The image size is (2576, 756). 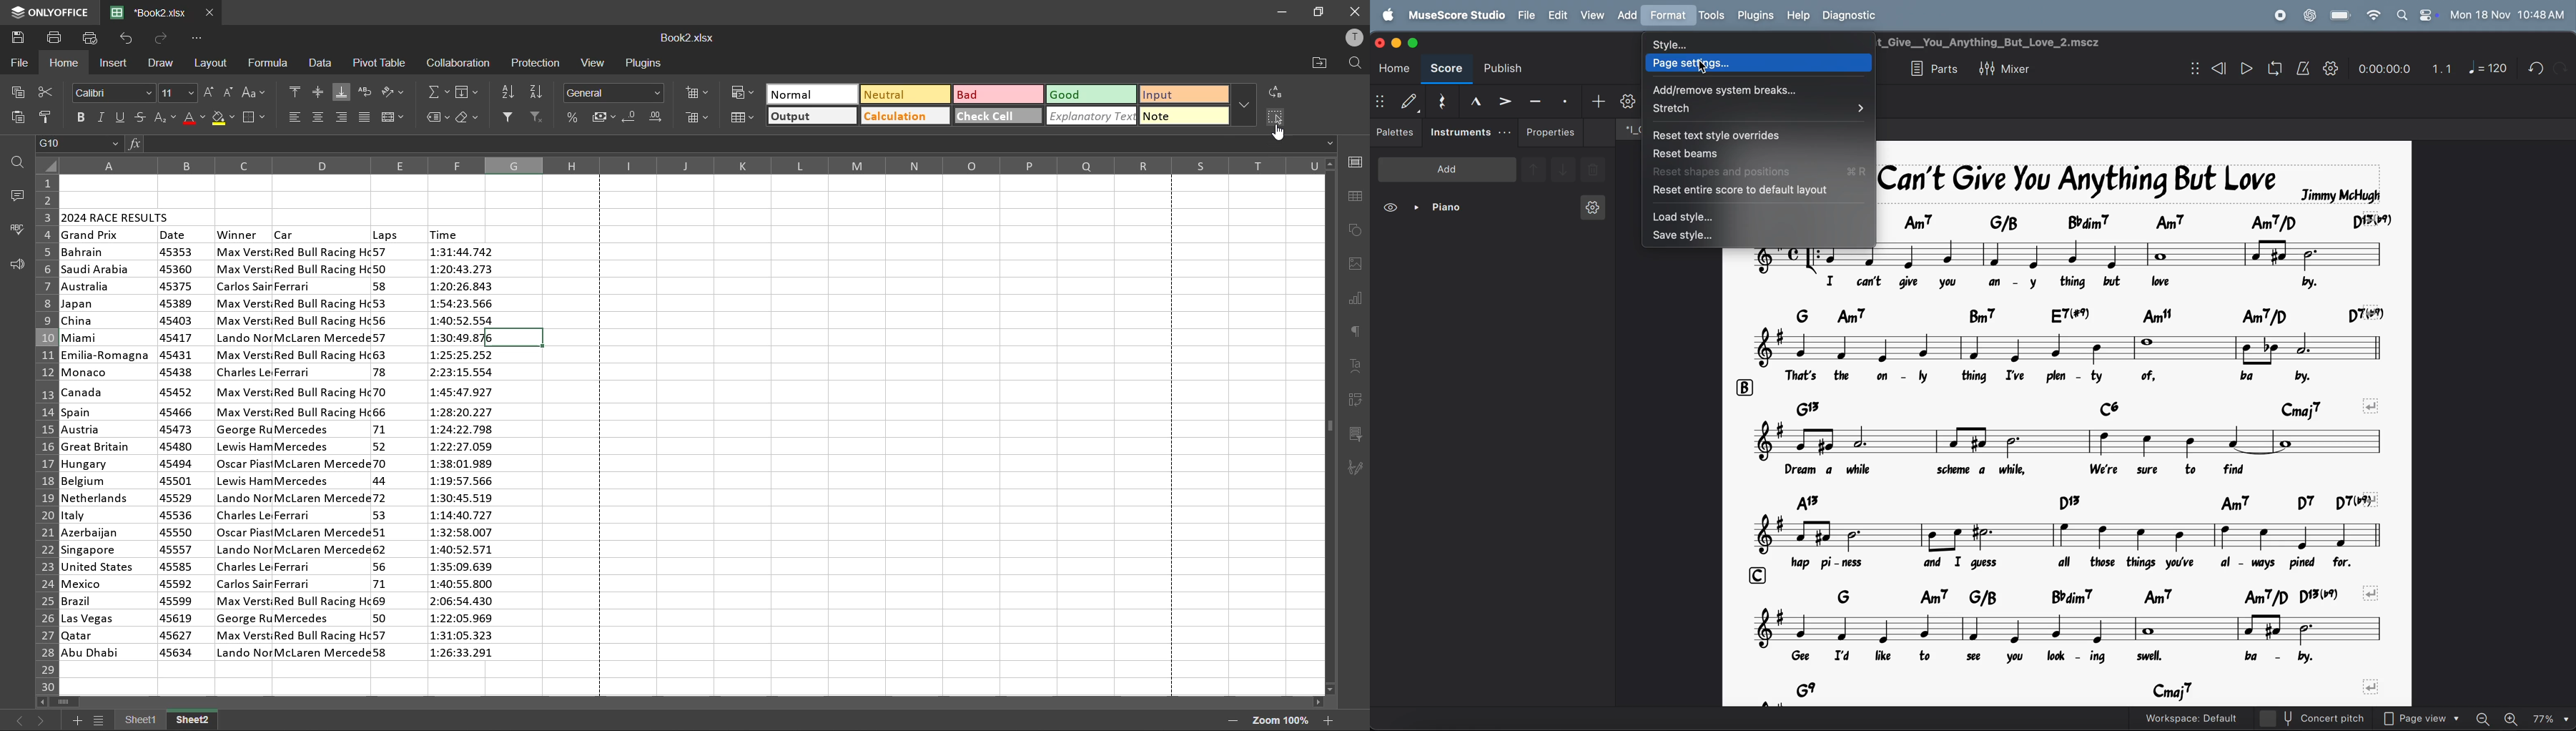 I want to click on change case, so click(x=252, y=94).